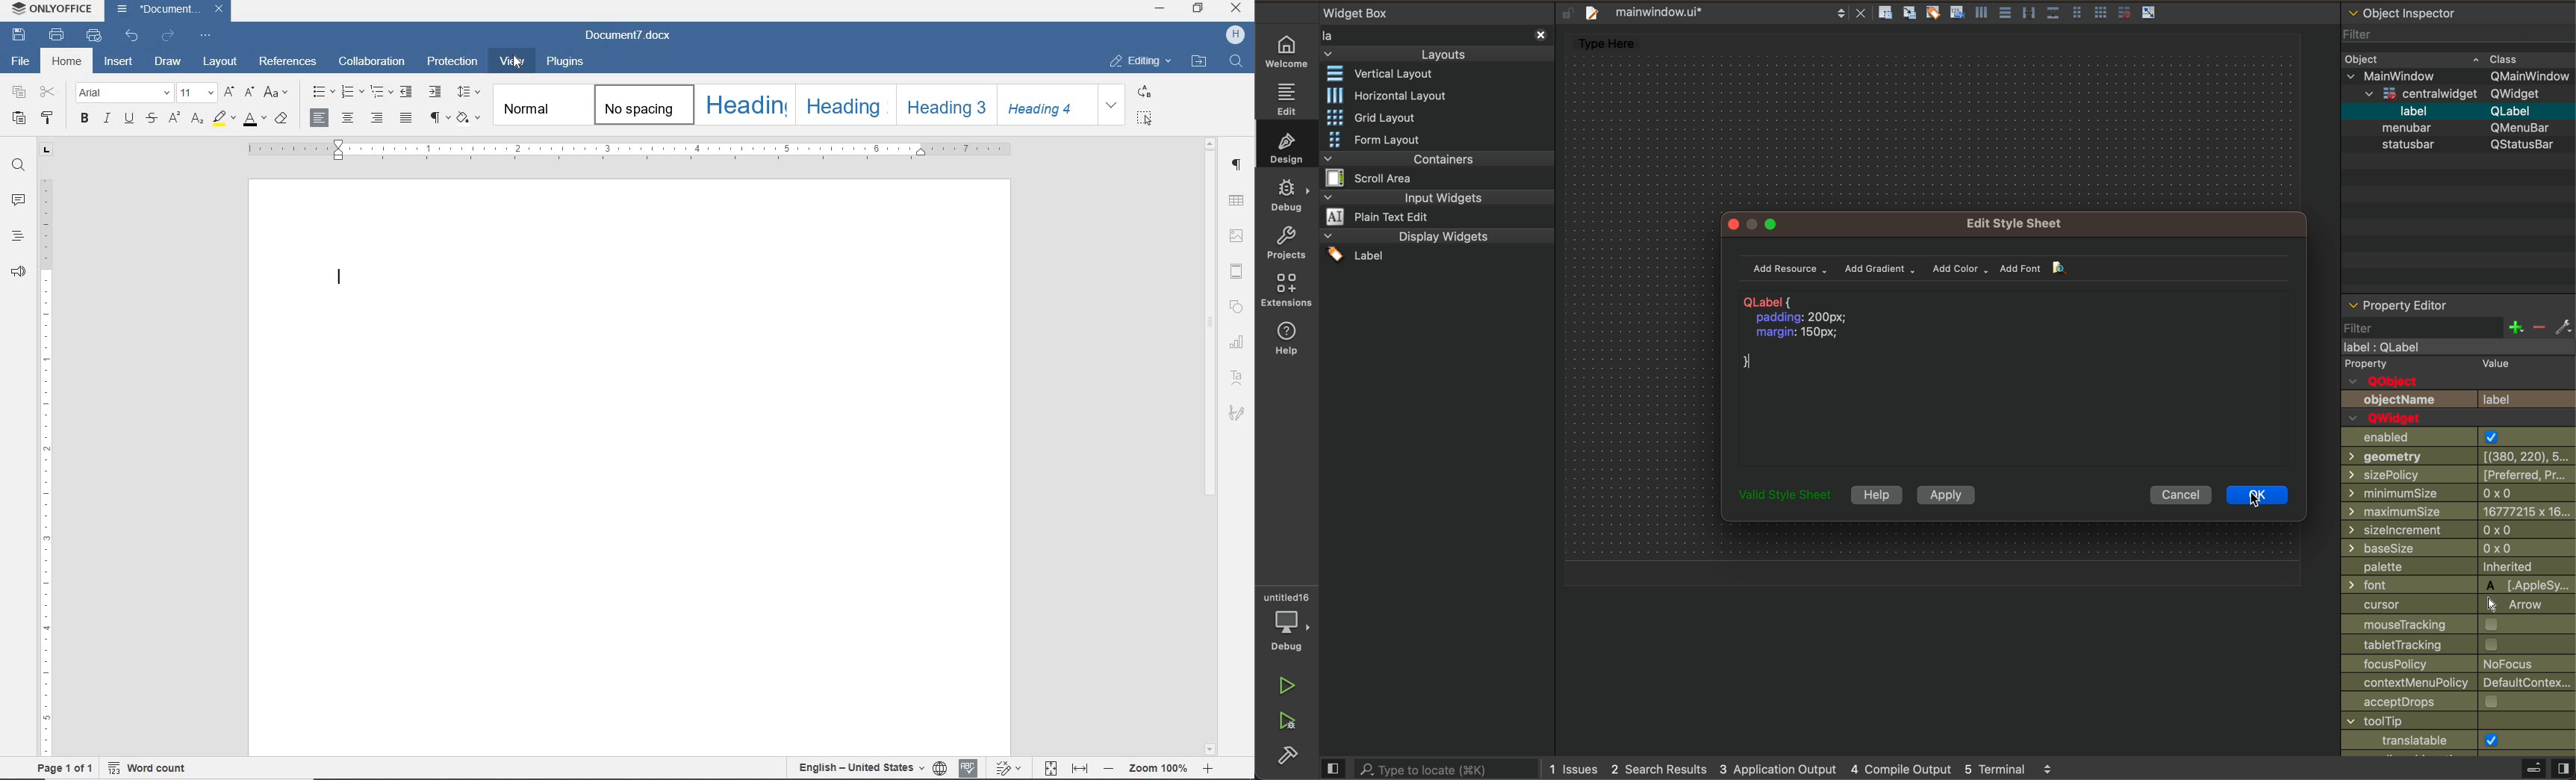 The image size is (2576, 784). Describe the element at coordinates (1790, 267) in the screenshot. I see `add resources ` at that location.